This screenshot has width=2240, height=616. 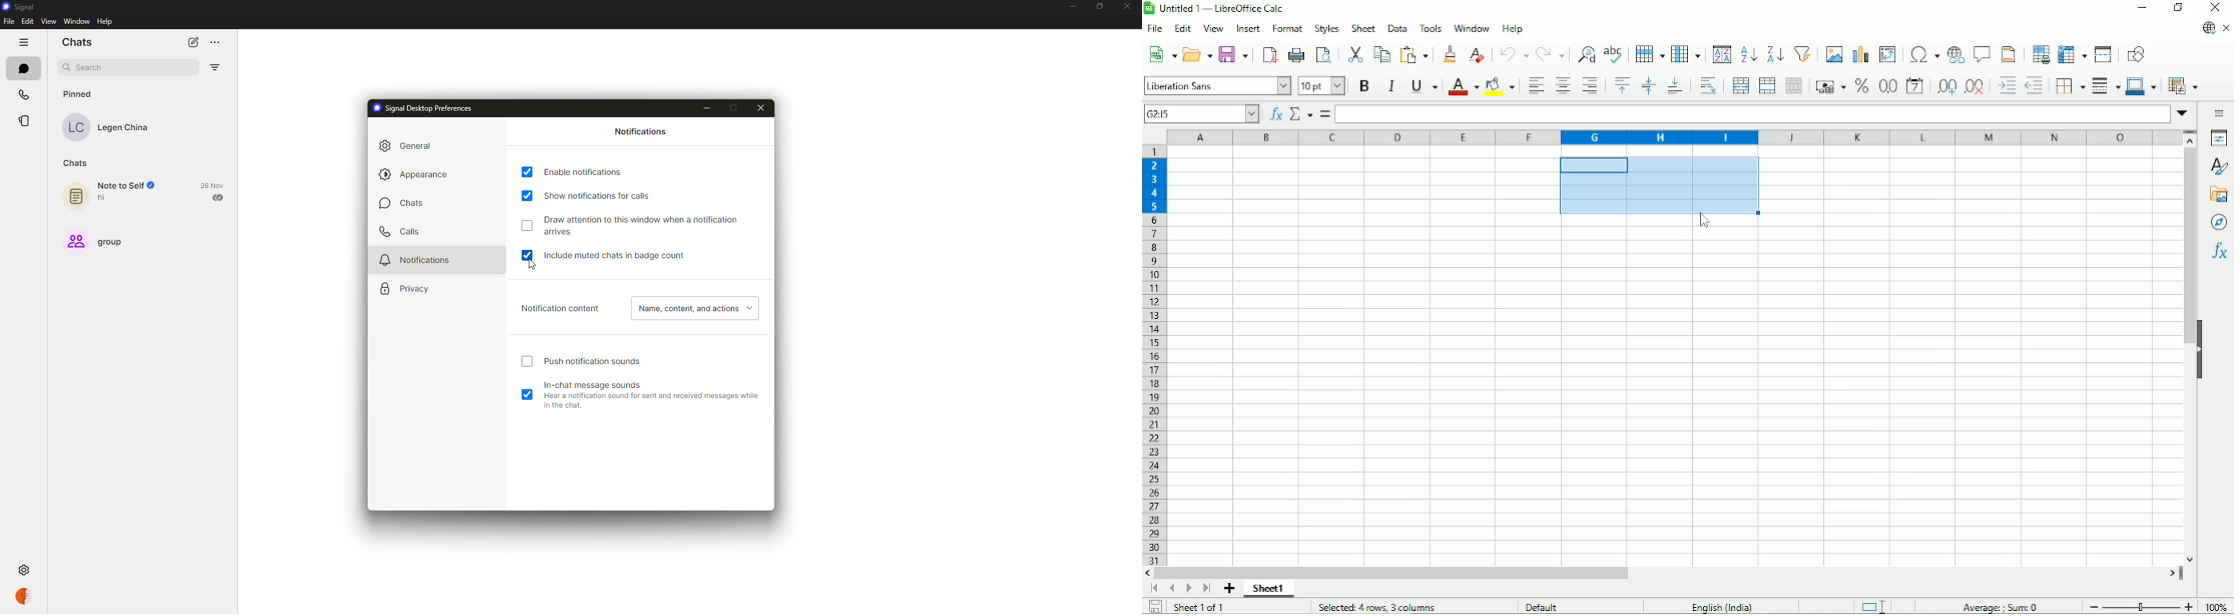 What do you see at coordinates (1463, 86) in the screenshot?
I see `Text color` at bounding box center [1463, 86].